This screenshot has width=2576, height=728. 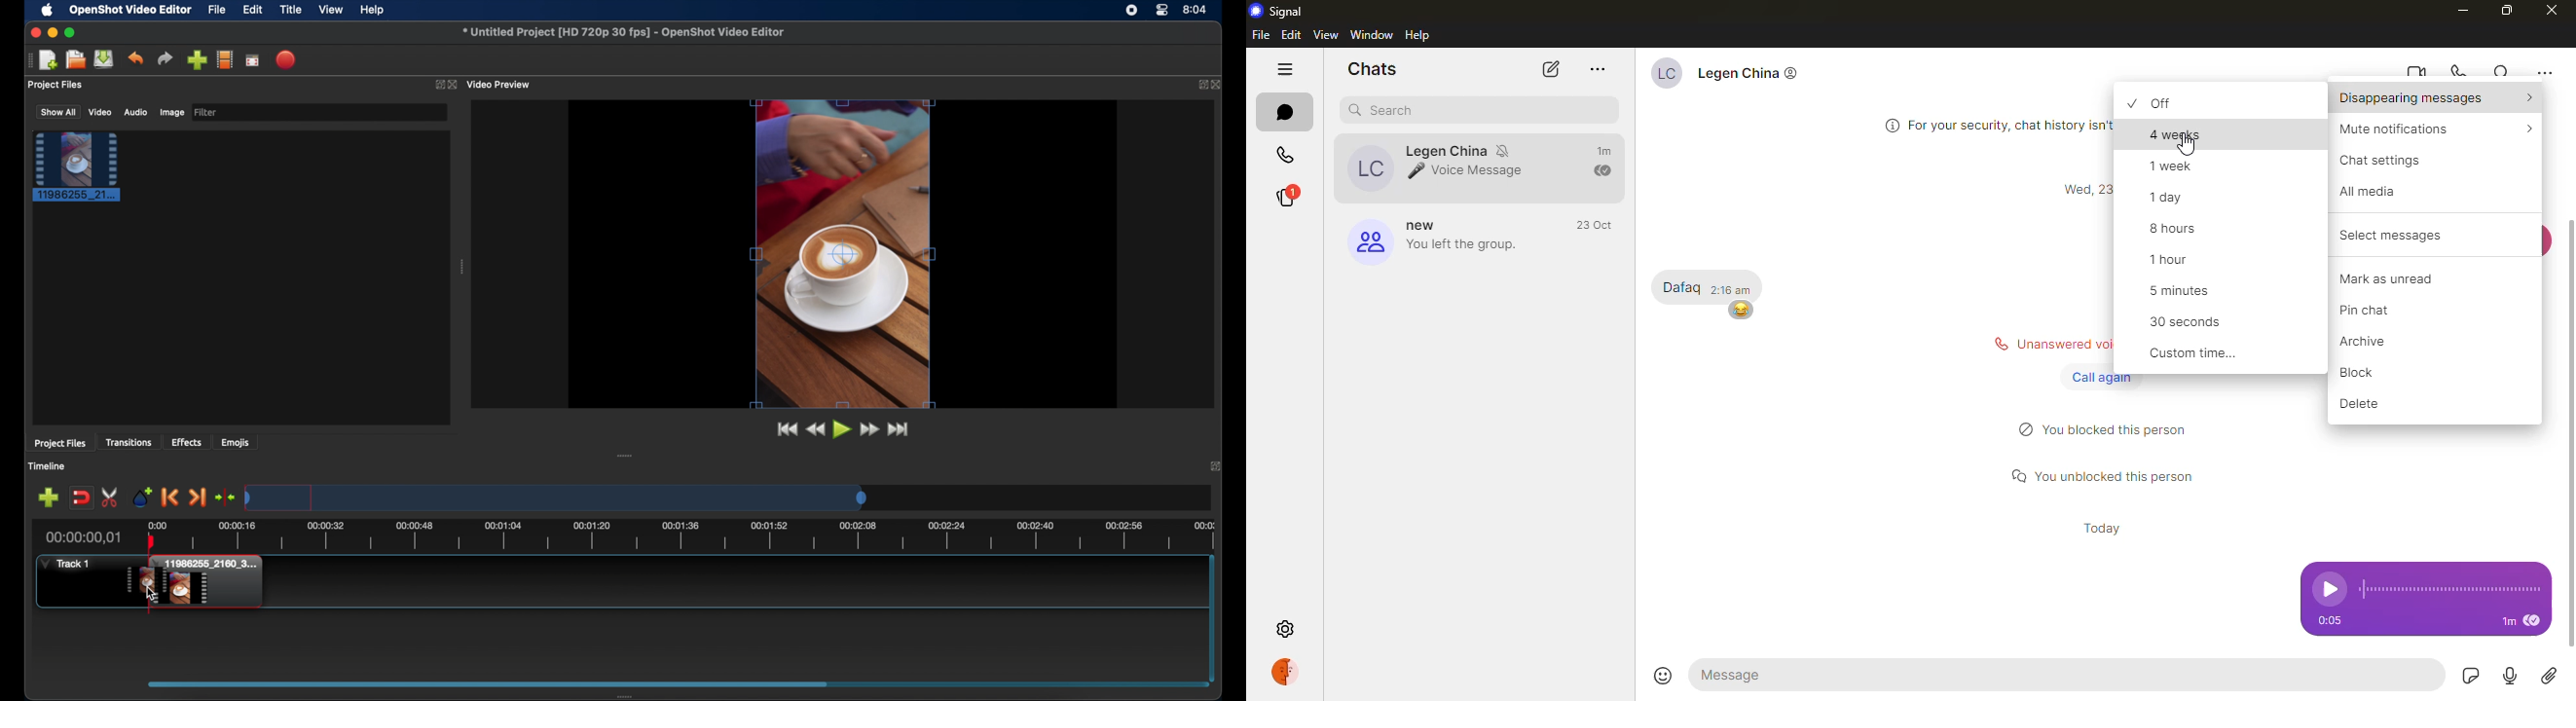 What do you see at coordinates (129, 443) in the screenshot?
I see `transitions` at bounding box center [129, 443].